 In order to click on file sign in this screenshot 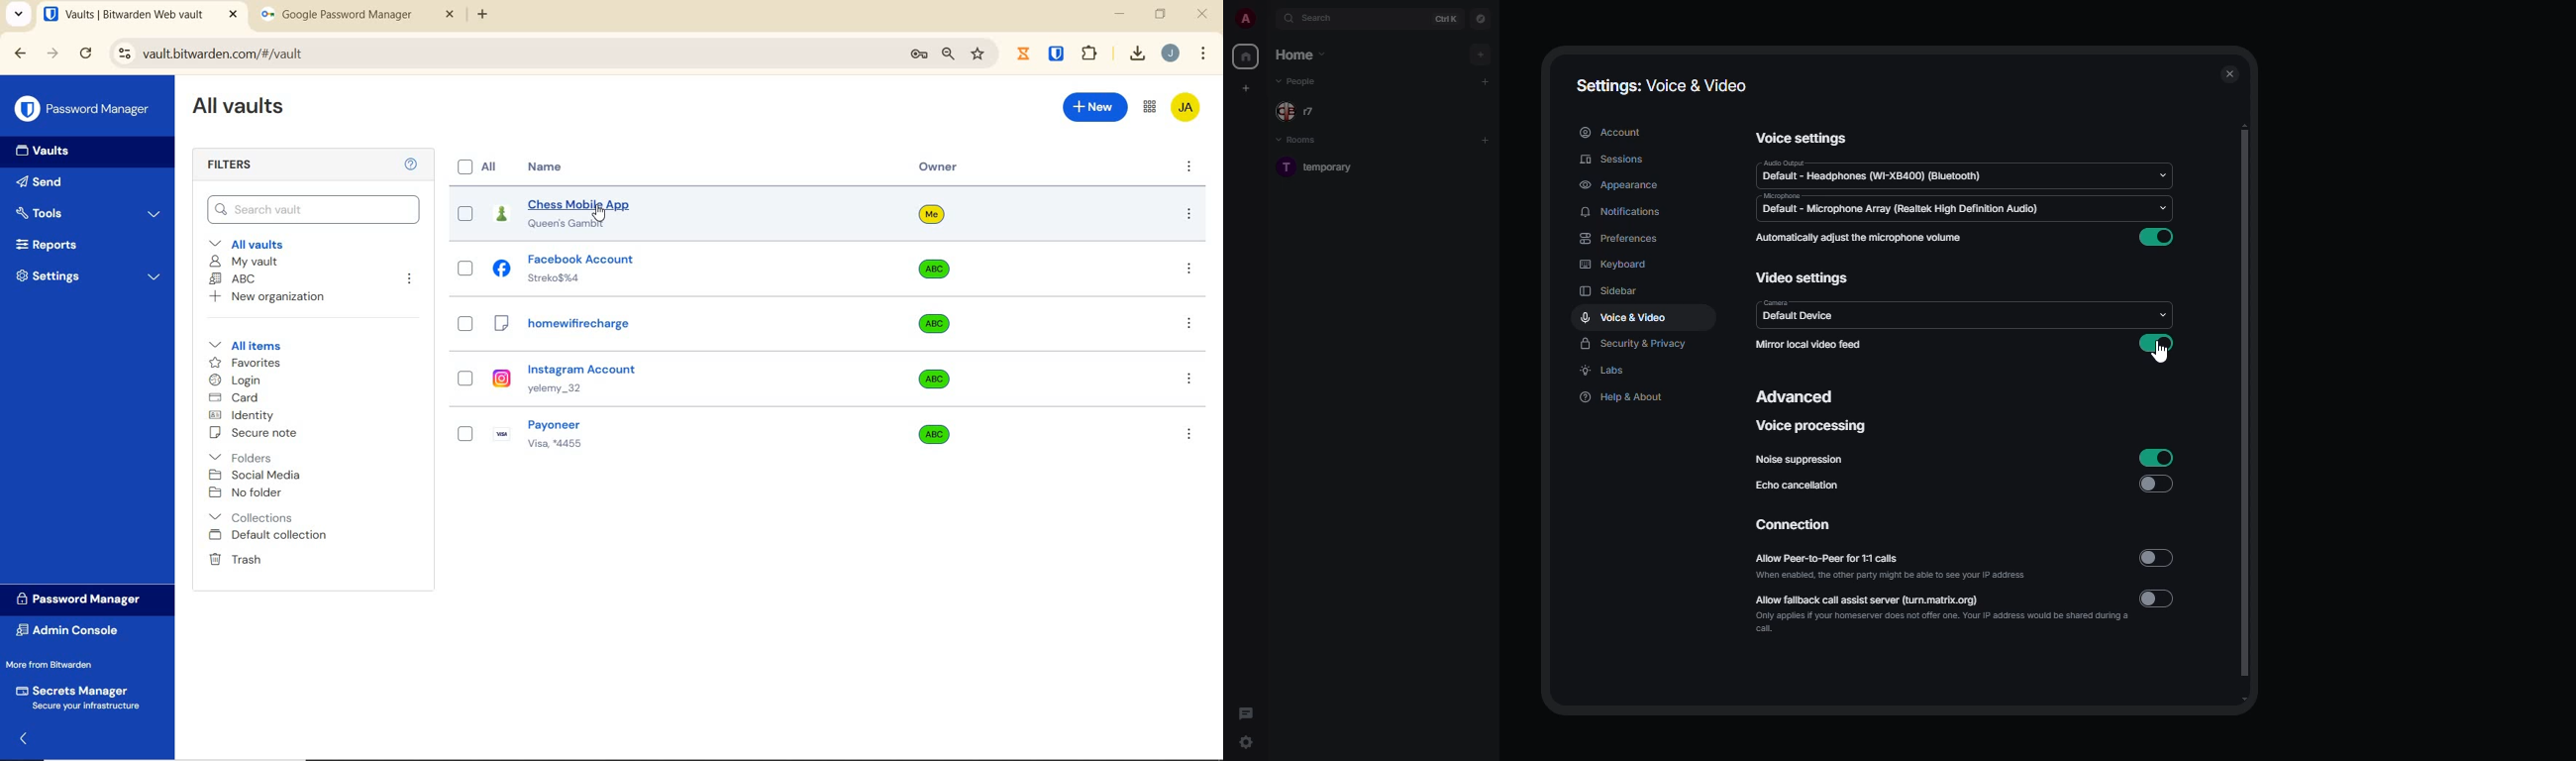, I will do `click(503, 324)`.